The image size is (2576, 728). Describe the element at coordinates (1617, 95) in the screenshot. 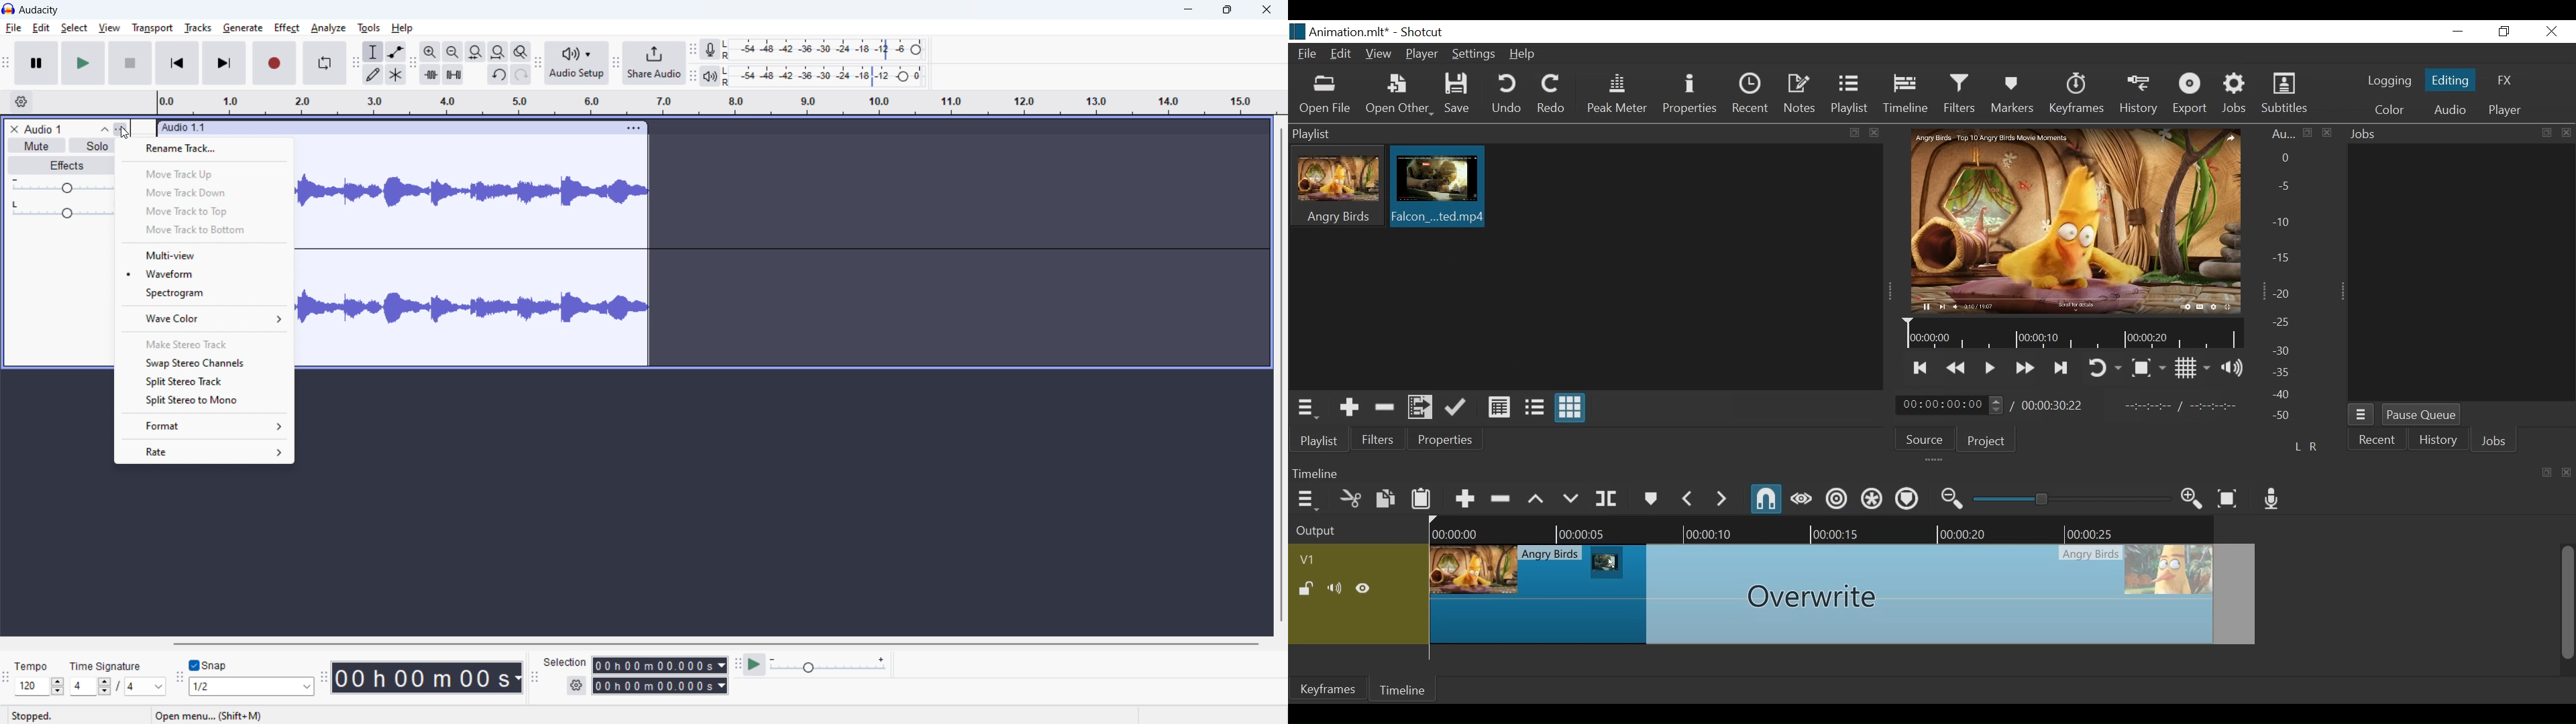

I see `Peak Meter` at that location.